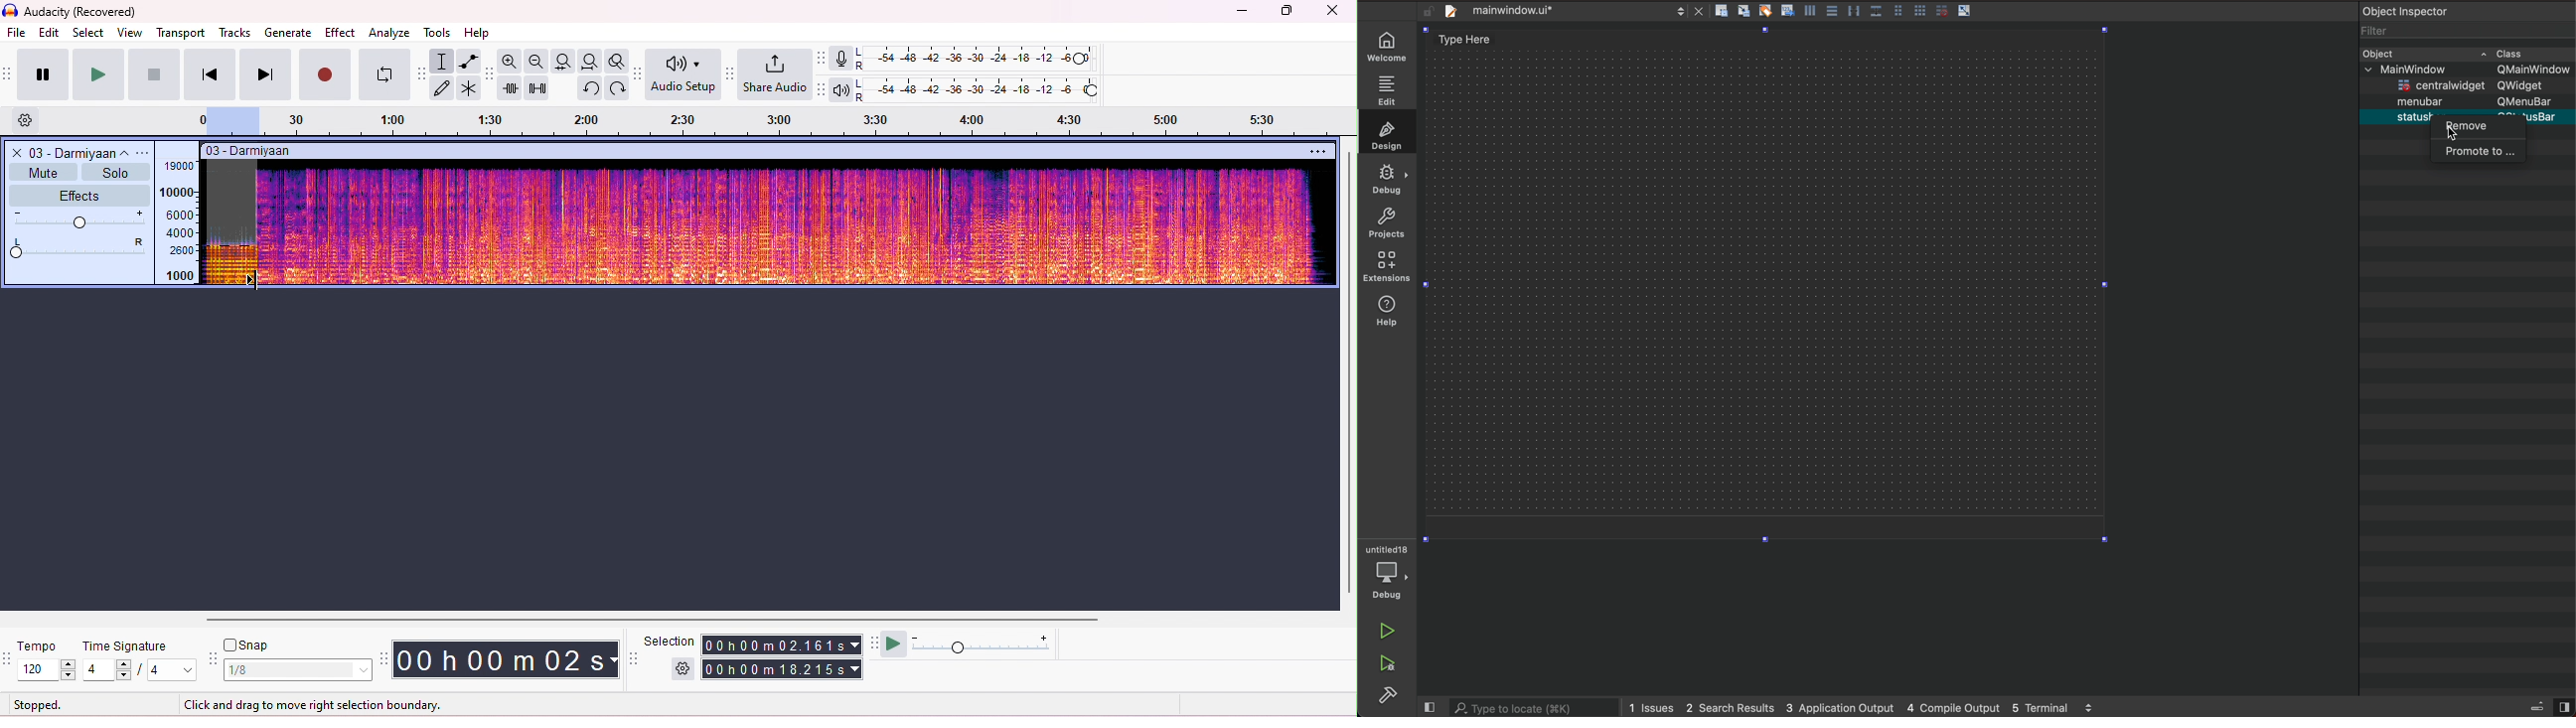 This screenshot has height=728, width=2576. Describe the element at coordinates (1730, 706) in the screenshot. I see `2 search results` at that location.